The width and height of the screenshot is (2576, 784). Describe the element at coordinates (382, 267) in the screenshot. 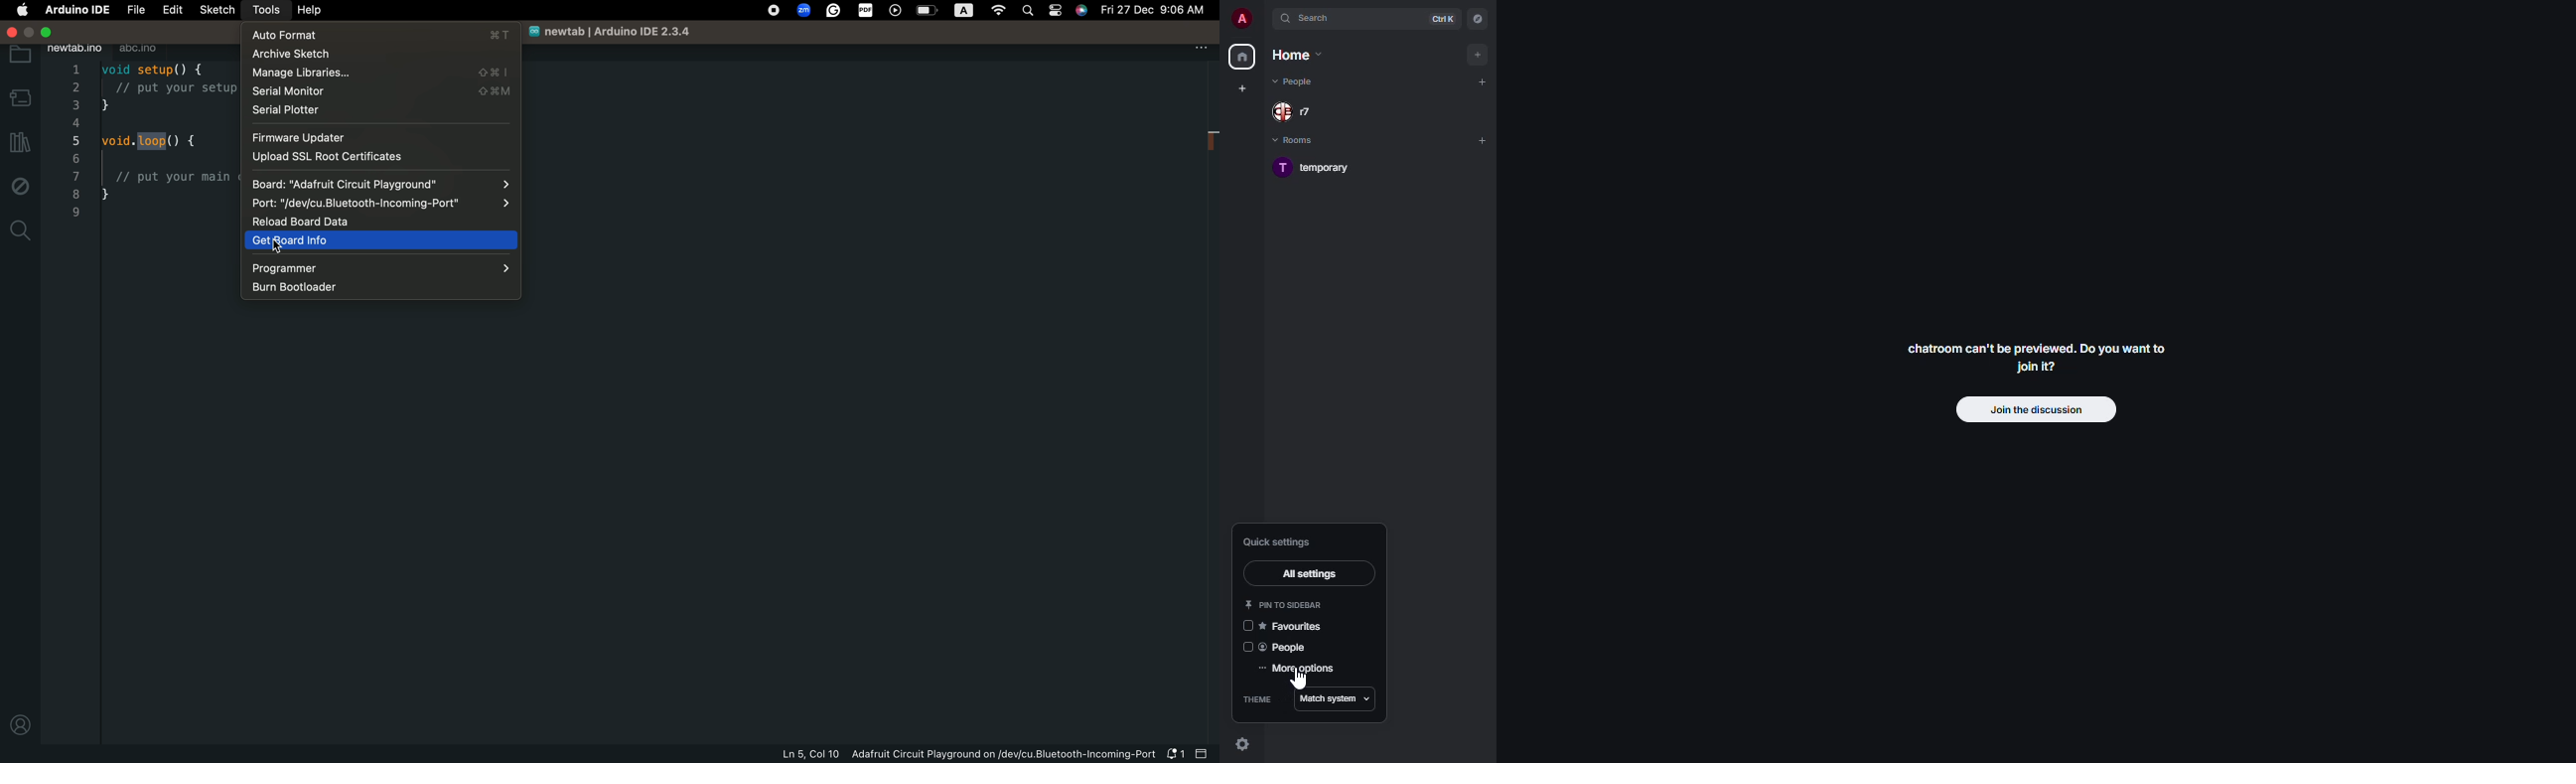

I see `programmer` at that location.